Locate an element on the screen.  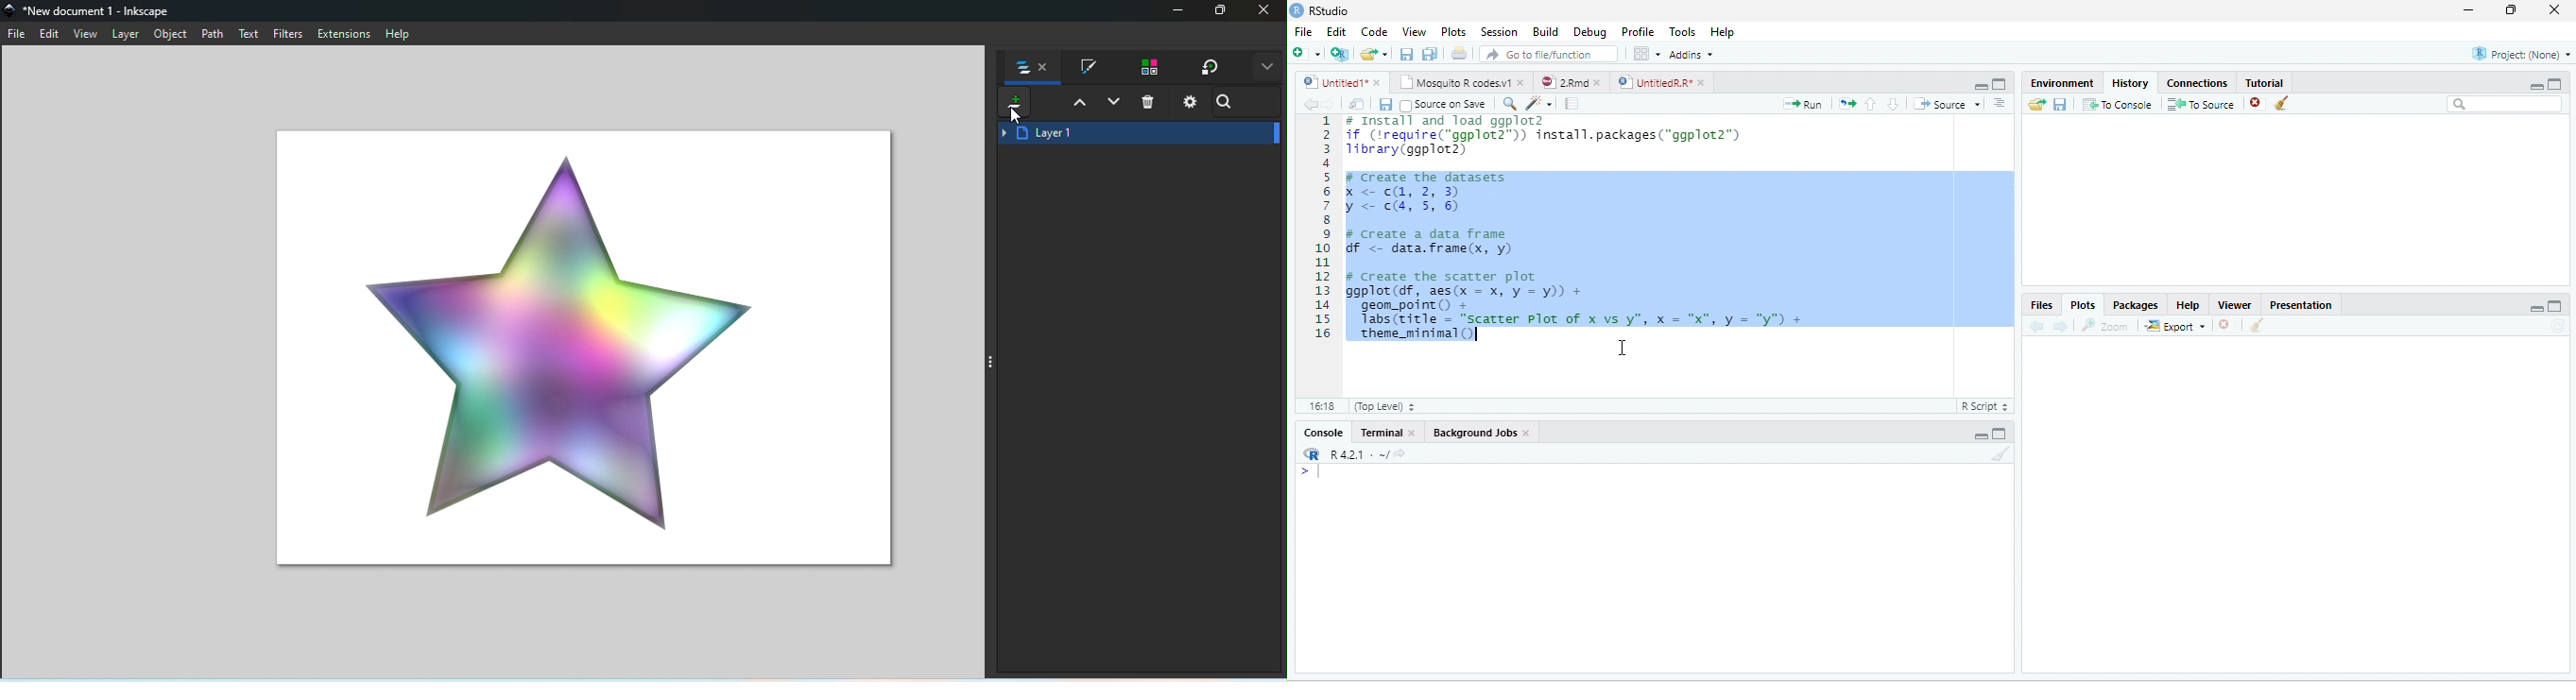
Tools is located at coordinates (1683, 31).